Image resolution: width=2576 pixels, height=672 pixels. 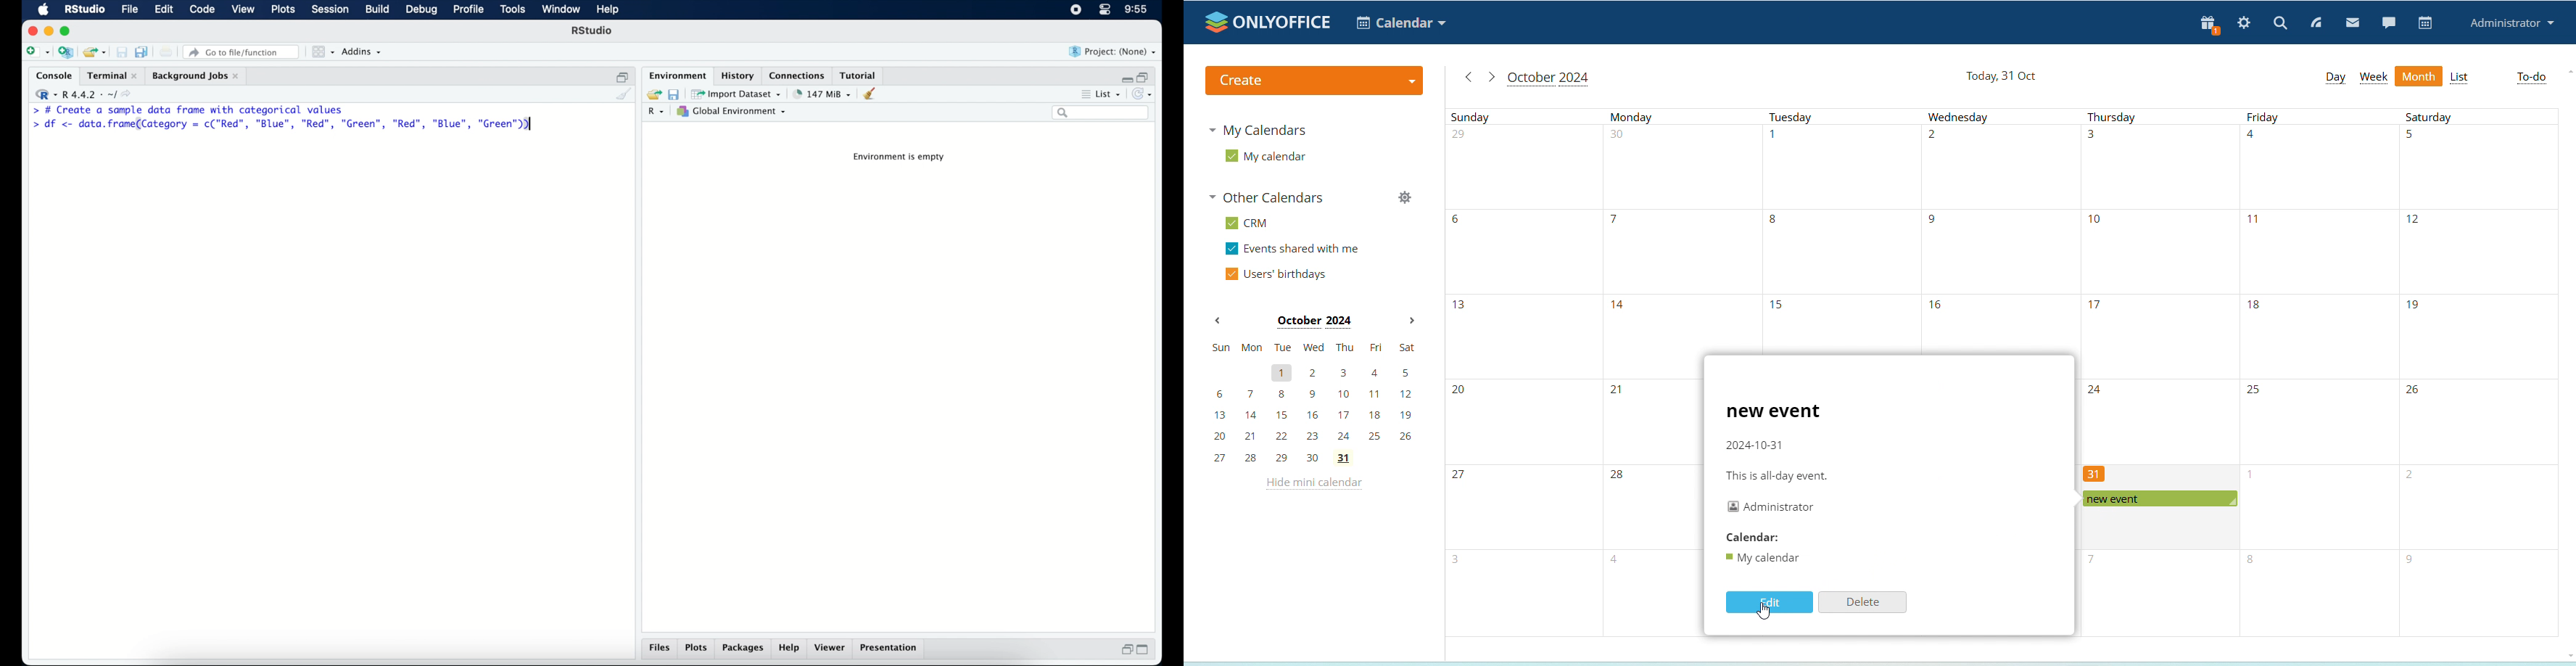 I want to click on clear, so click(x=873, y=94).